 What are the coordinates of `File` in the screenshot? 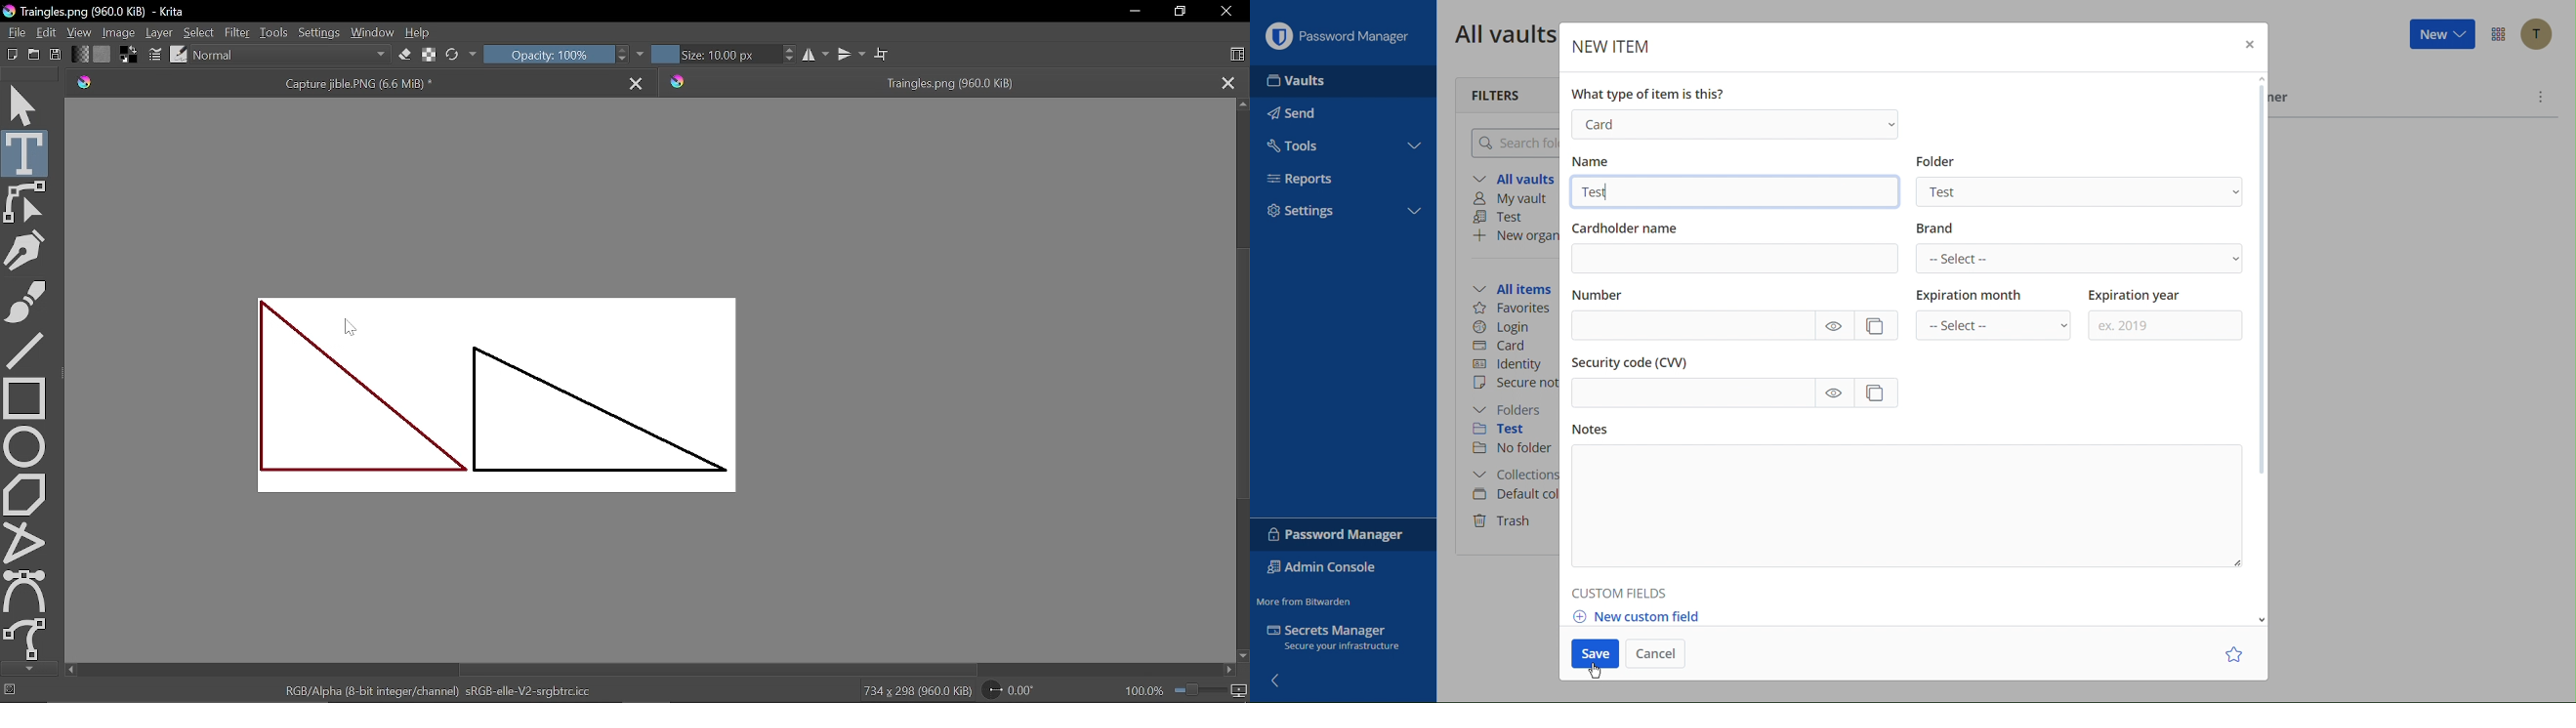 It's located at (14, 32).